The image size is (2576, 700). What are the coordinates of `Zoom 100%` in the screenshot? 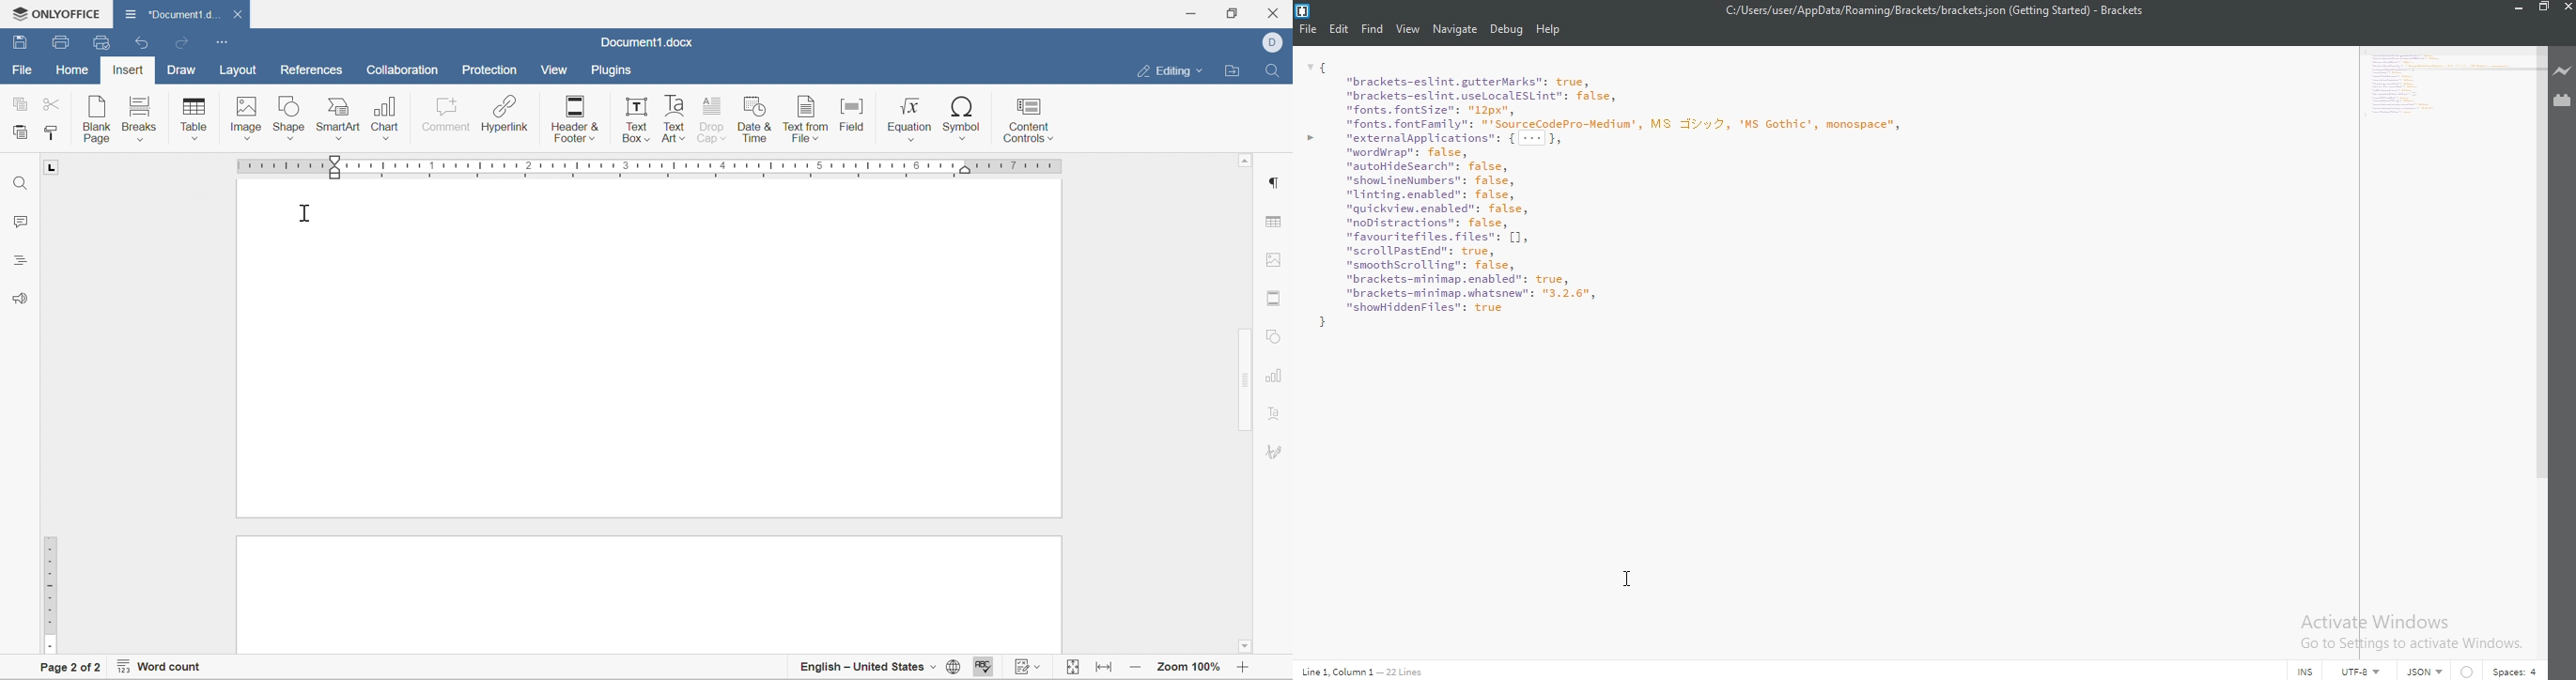 It's located at (1190, 669).